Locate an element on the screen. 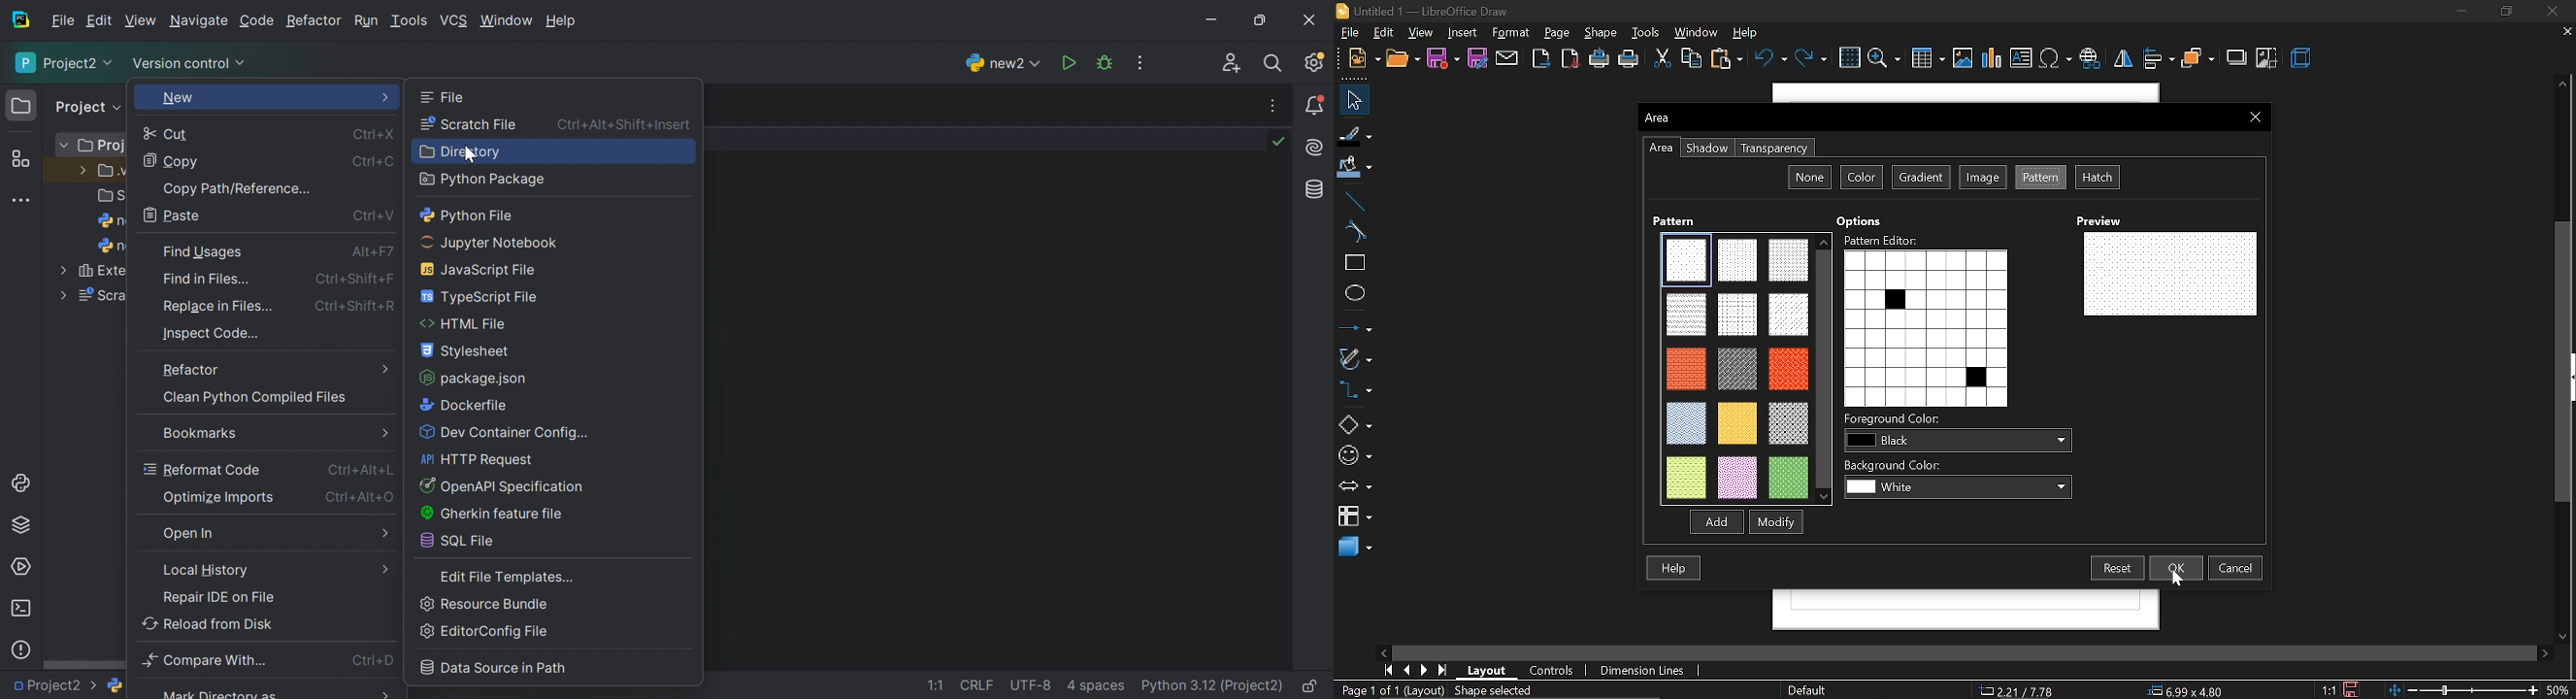  Refactor is located at coordinates (191, 370).